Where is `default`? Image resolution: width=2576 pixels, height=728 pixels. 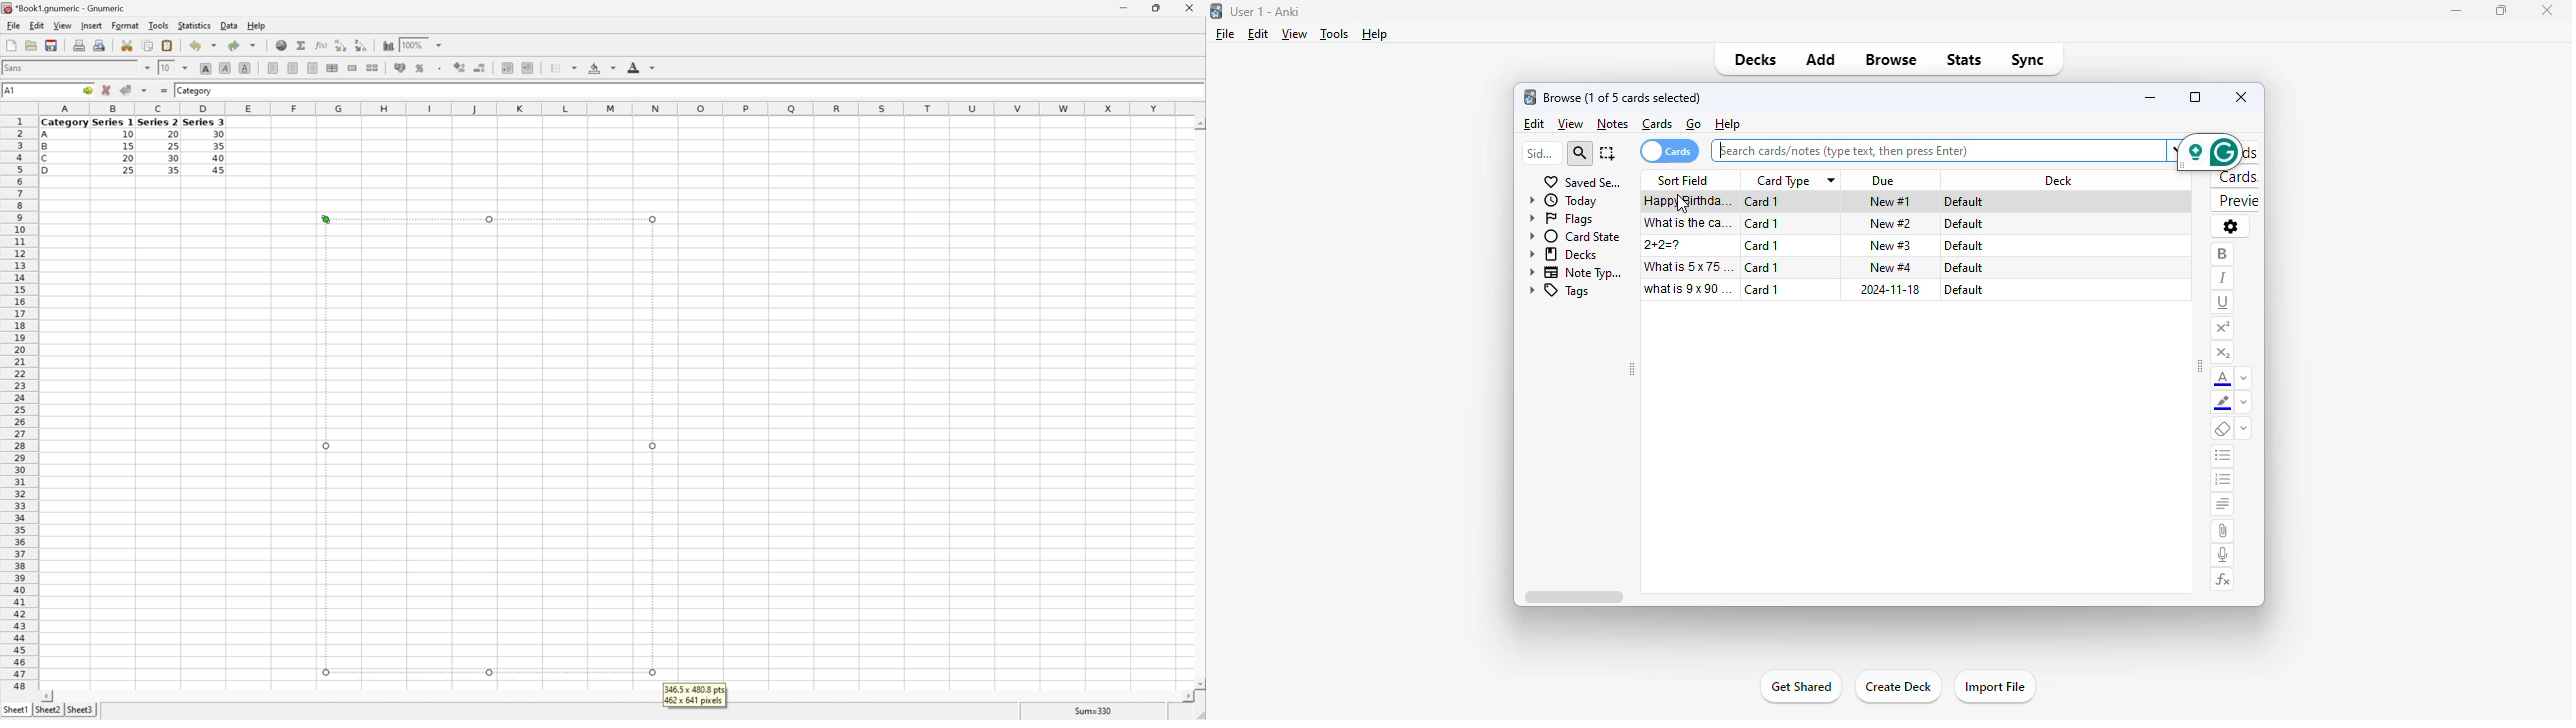 default is located at coordinates (1964, 290).